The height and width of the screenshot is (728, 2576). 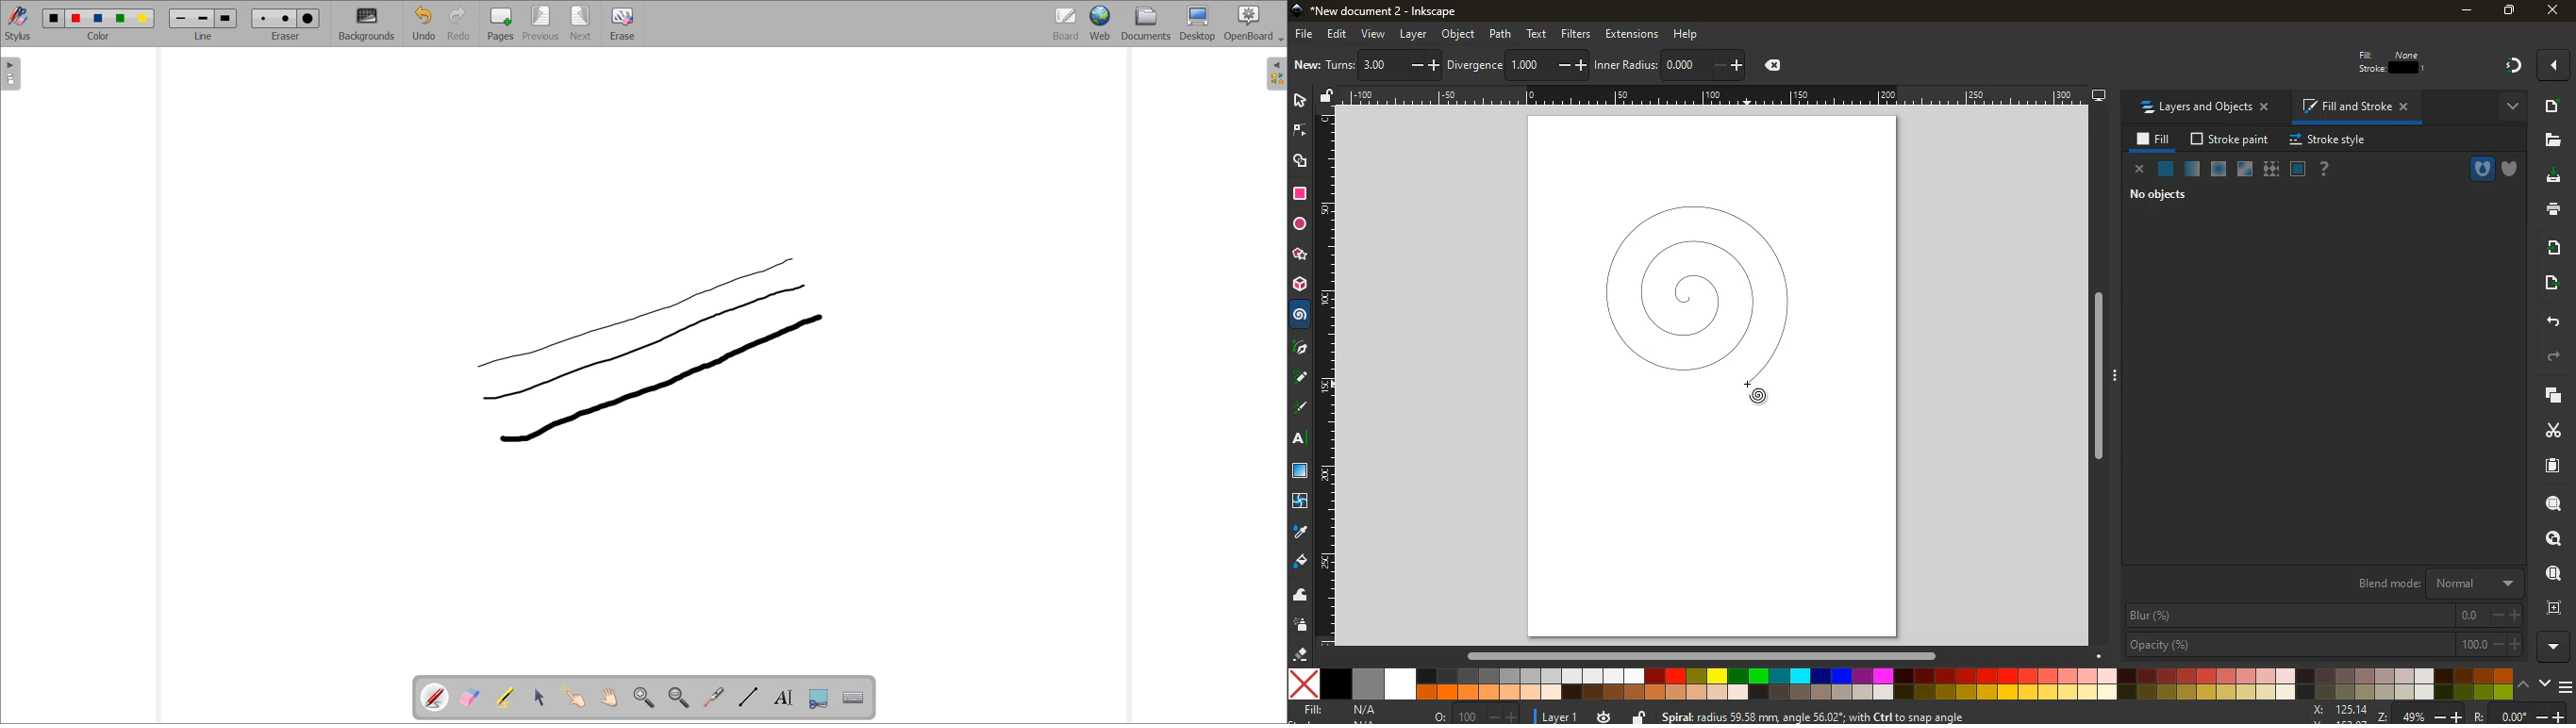 What do you see at coordinates (1299, 562) in the screenshot?
I see `fill` at bounding box center [1299, 562].